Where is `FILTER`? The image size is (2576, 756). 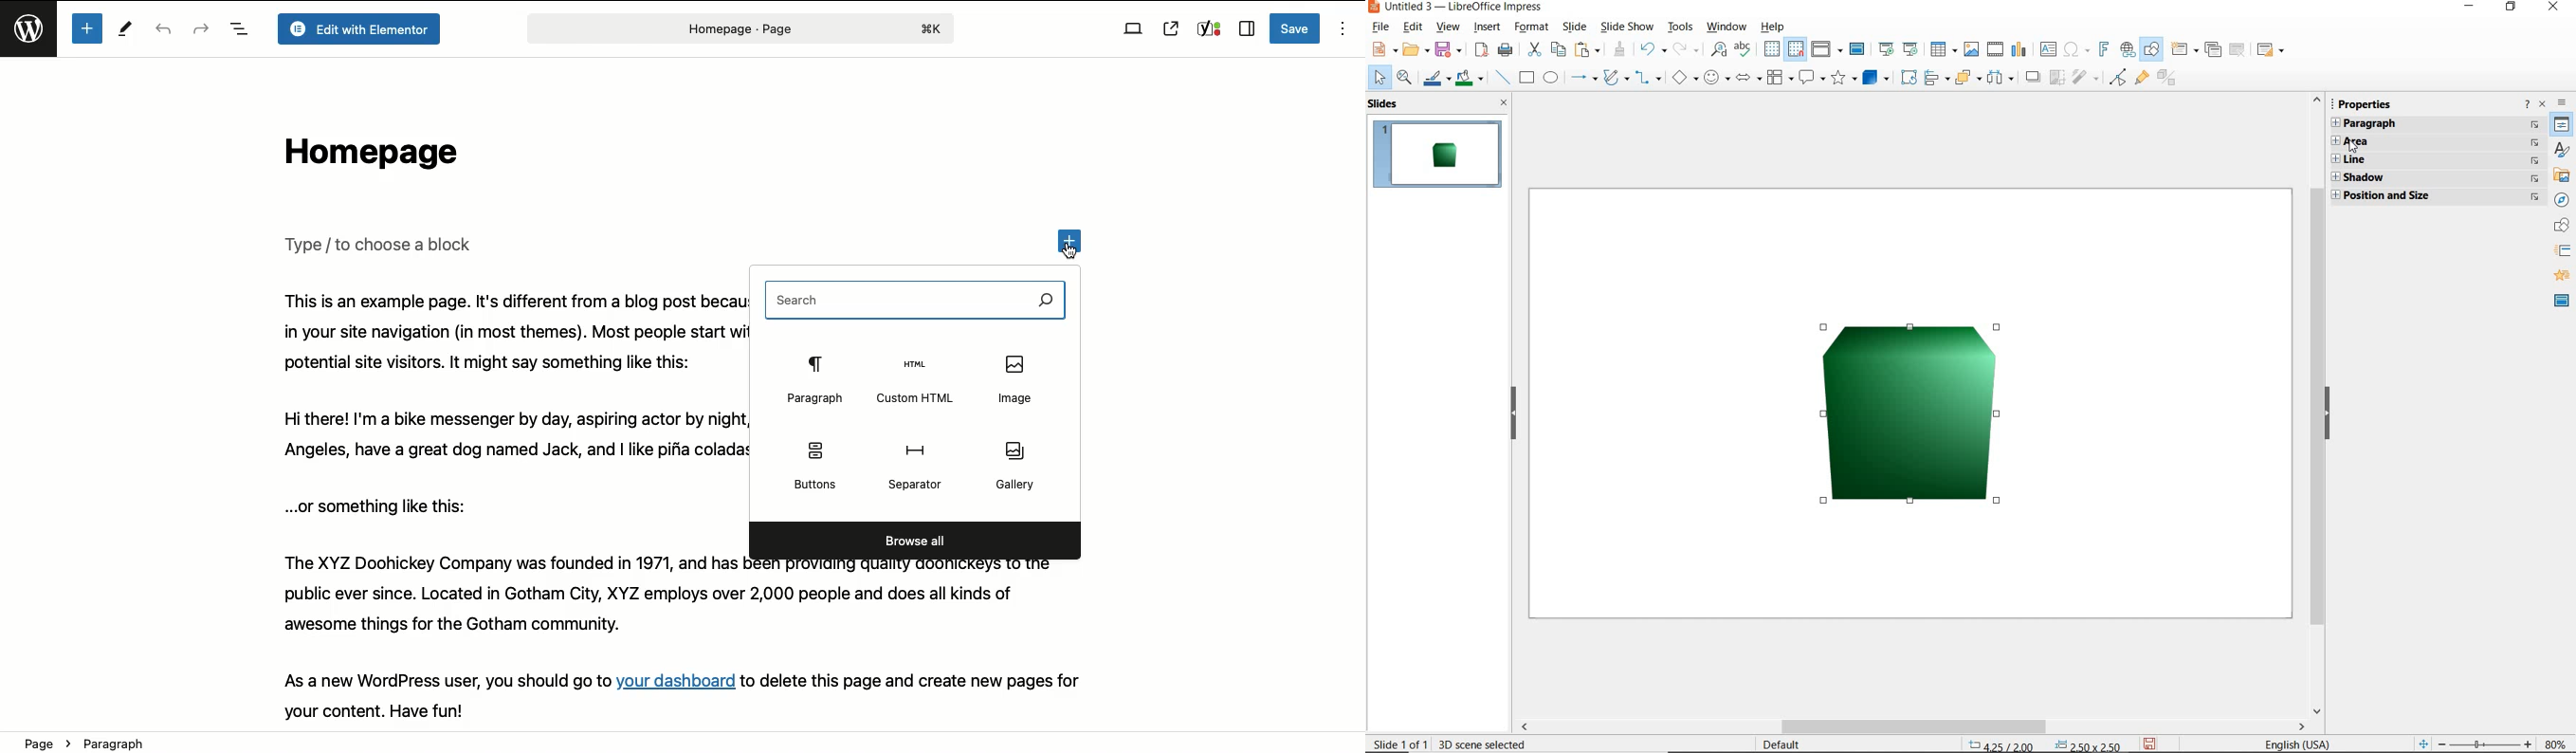 FILTER is located at coordinates (2086, 79).